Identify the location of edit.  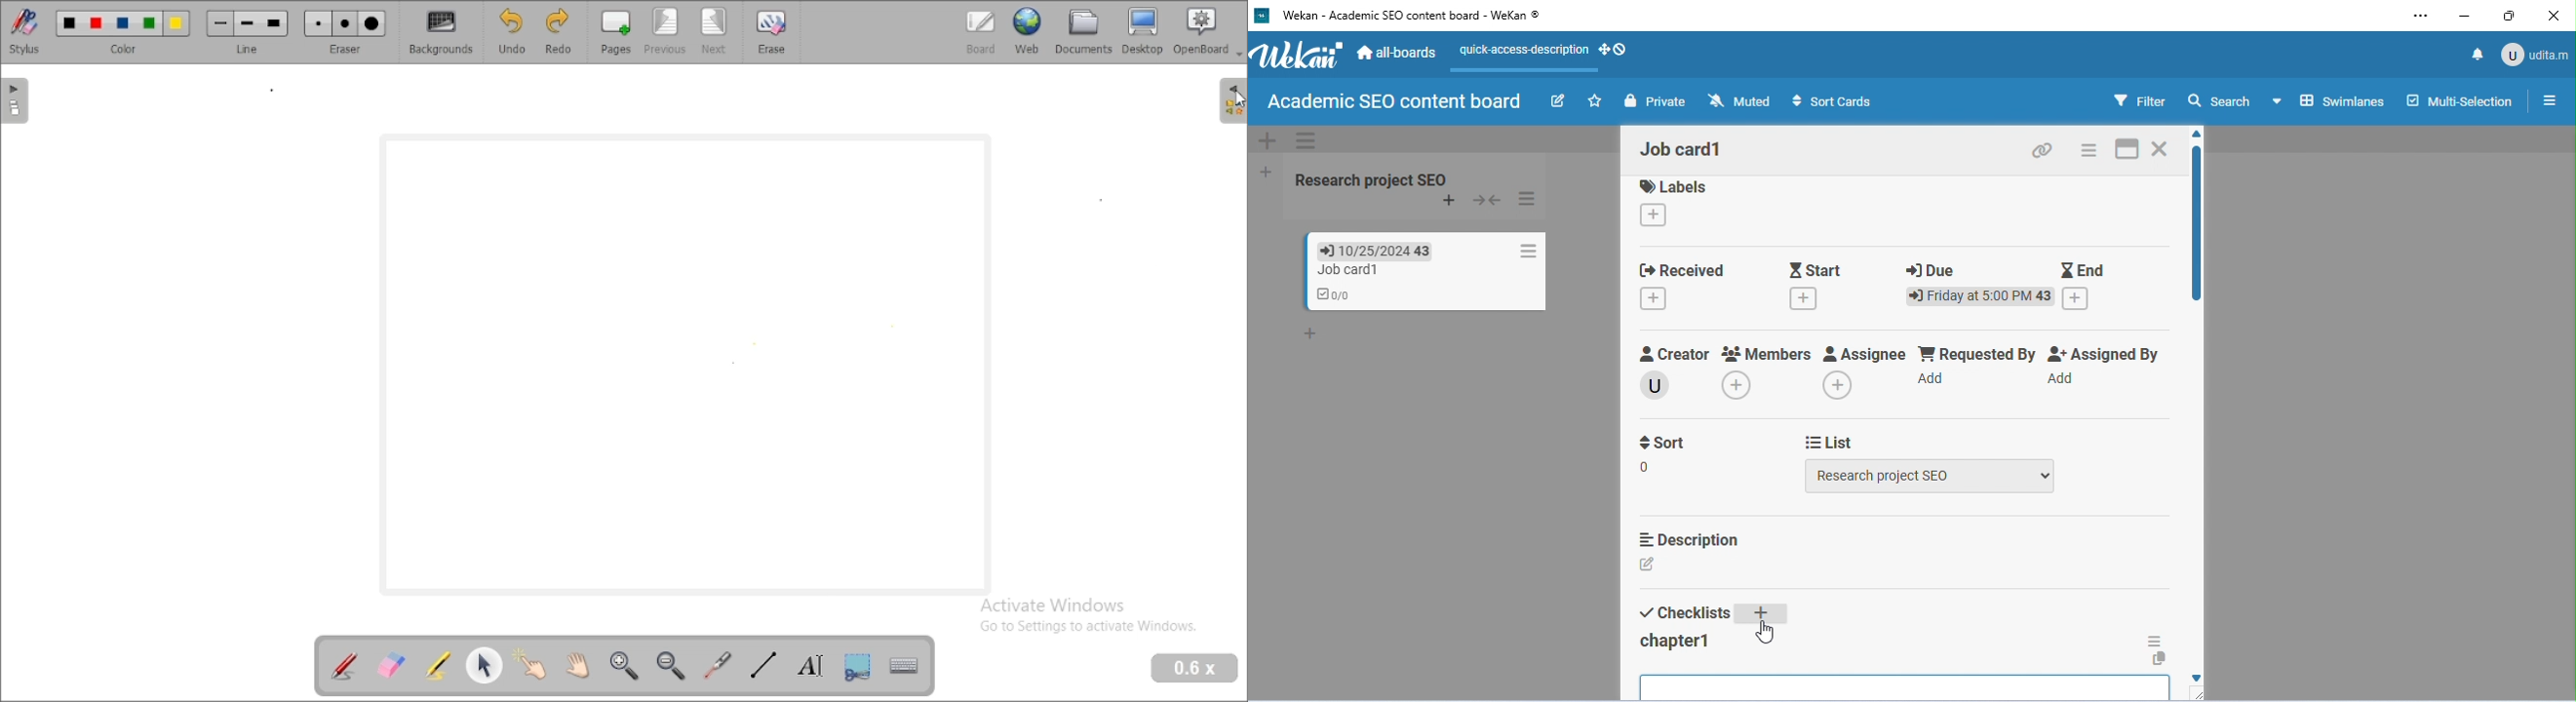
(1557, 100).